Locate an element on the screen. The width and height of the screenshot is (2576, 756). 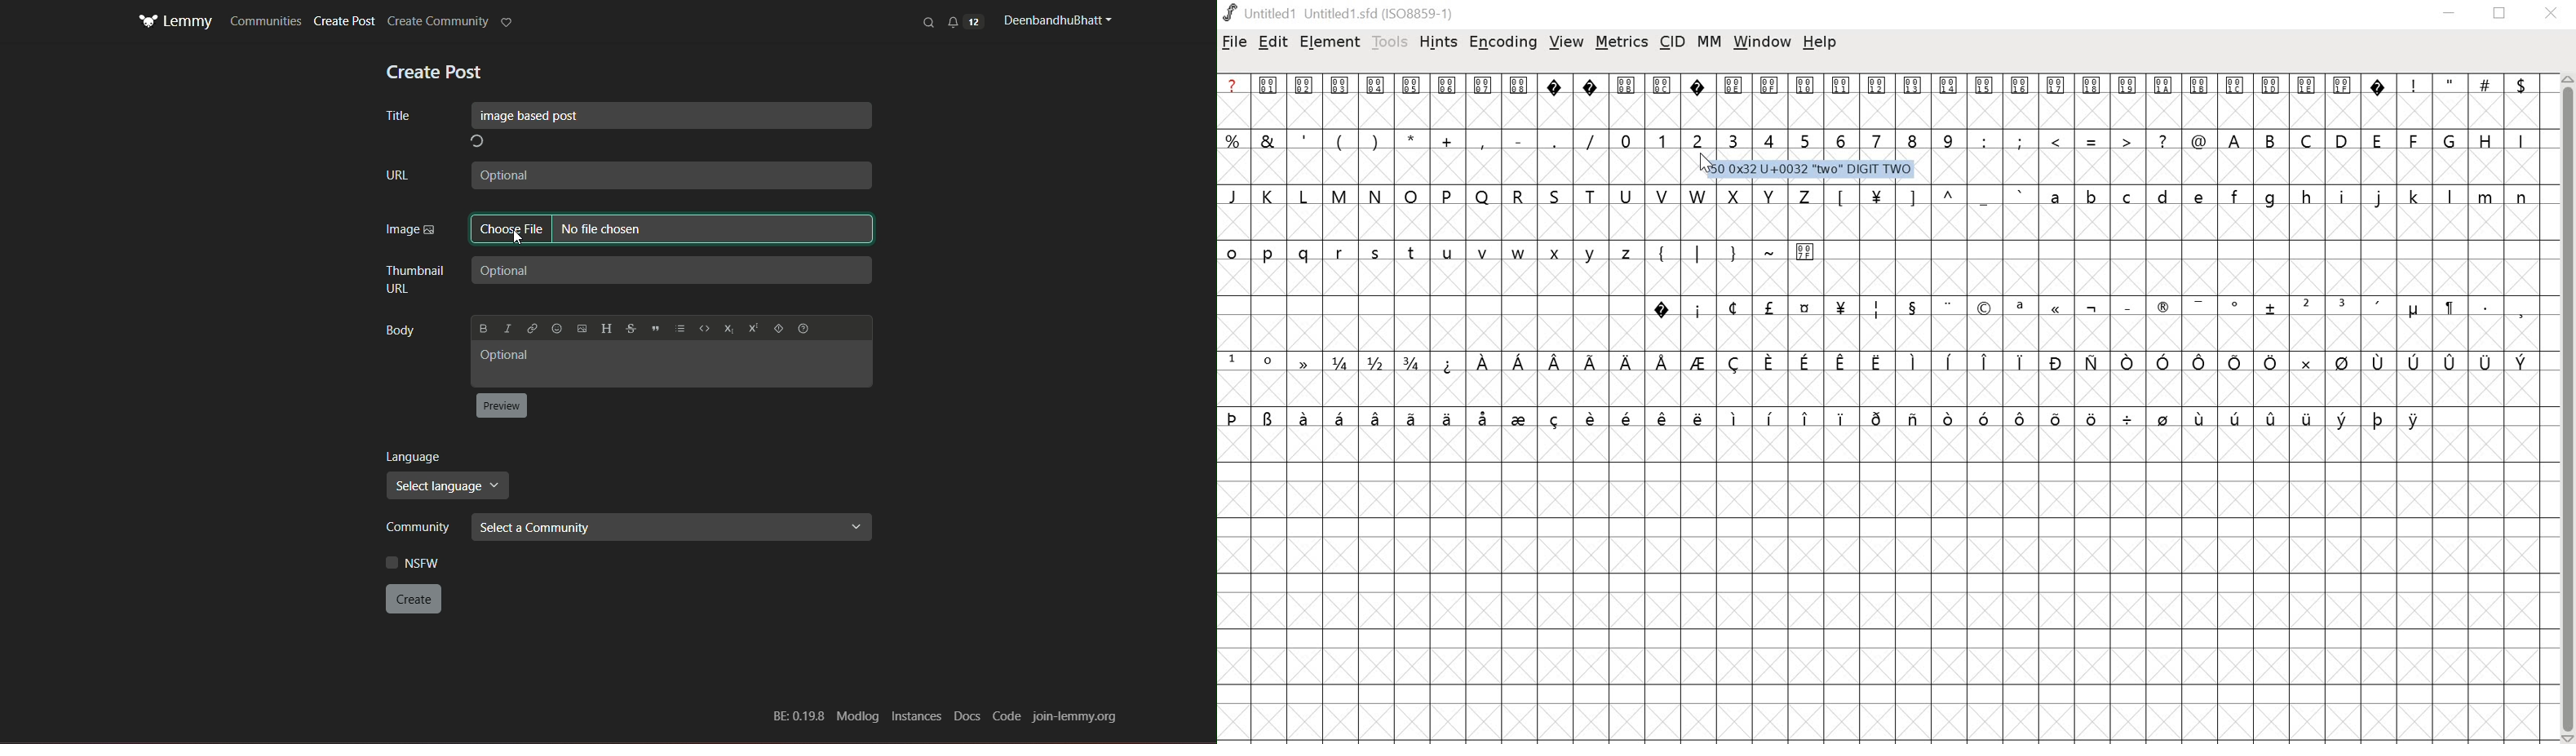
Image is located at coordinates (411, 231).